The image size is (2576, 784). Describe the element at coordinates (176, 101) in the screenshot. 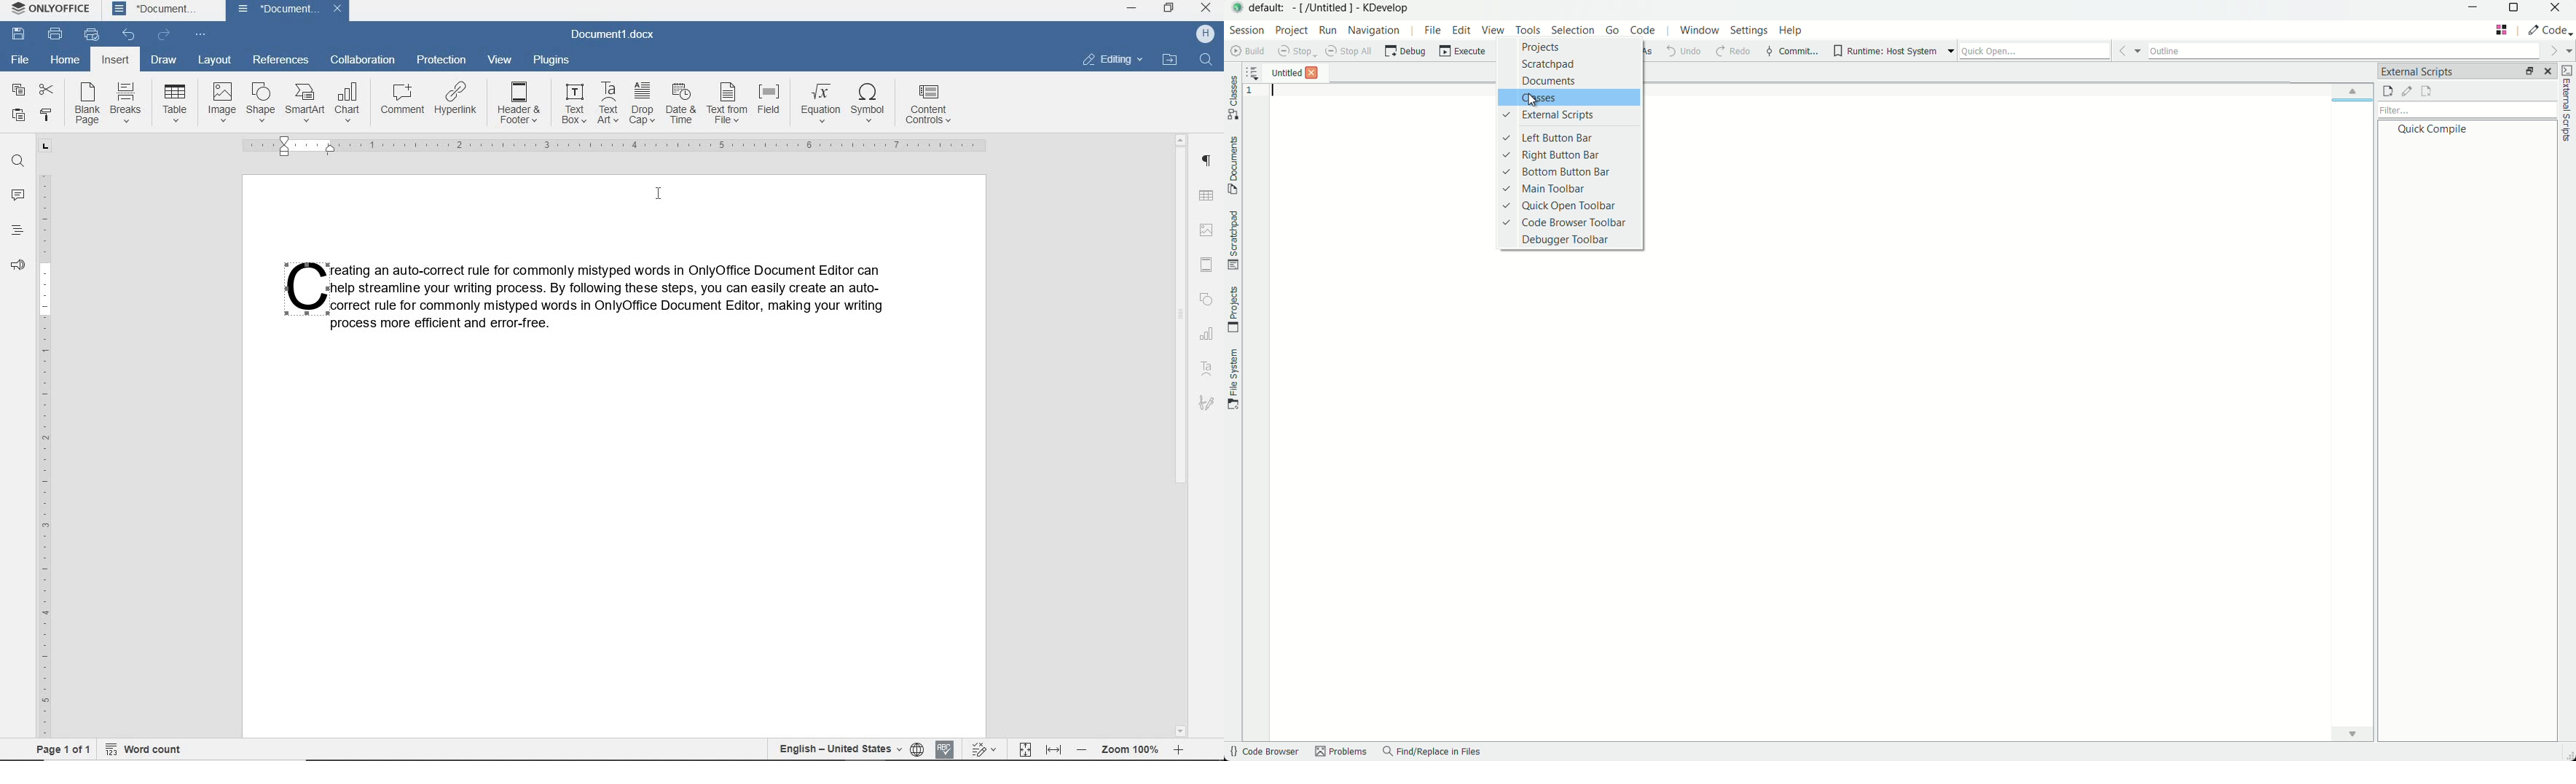

I see `table` at that location.